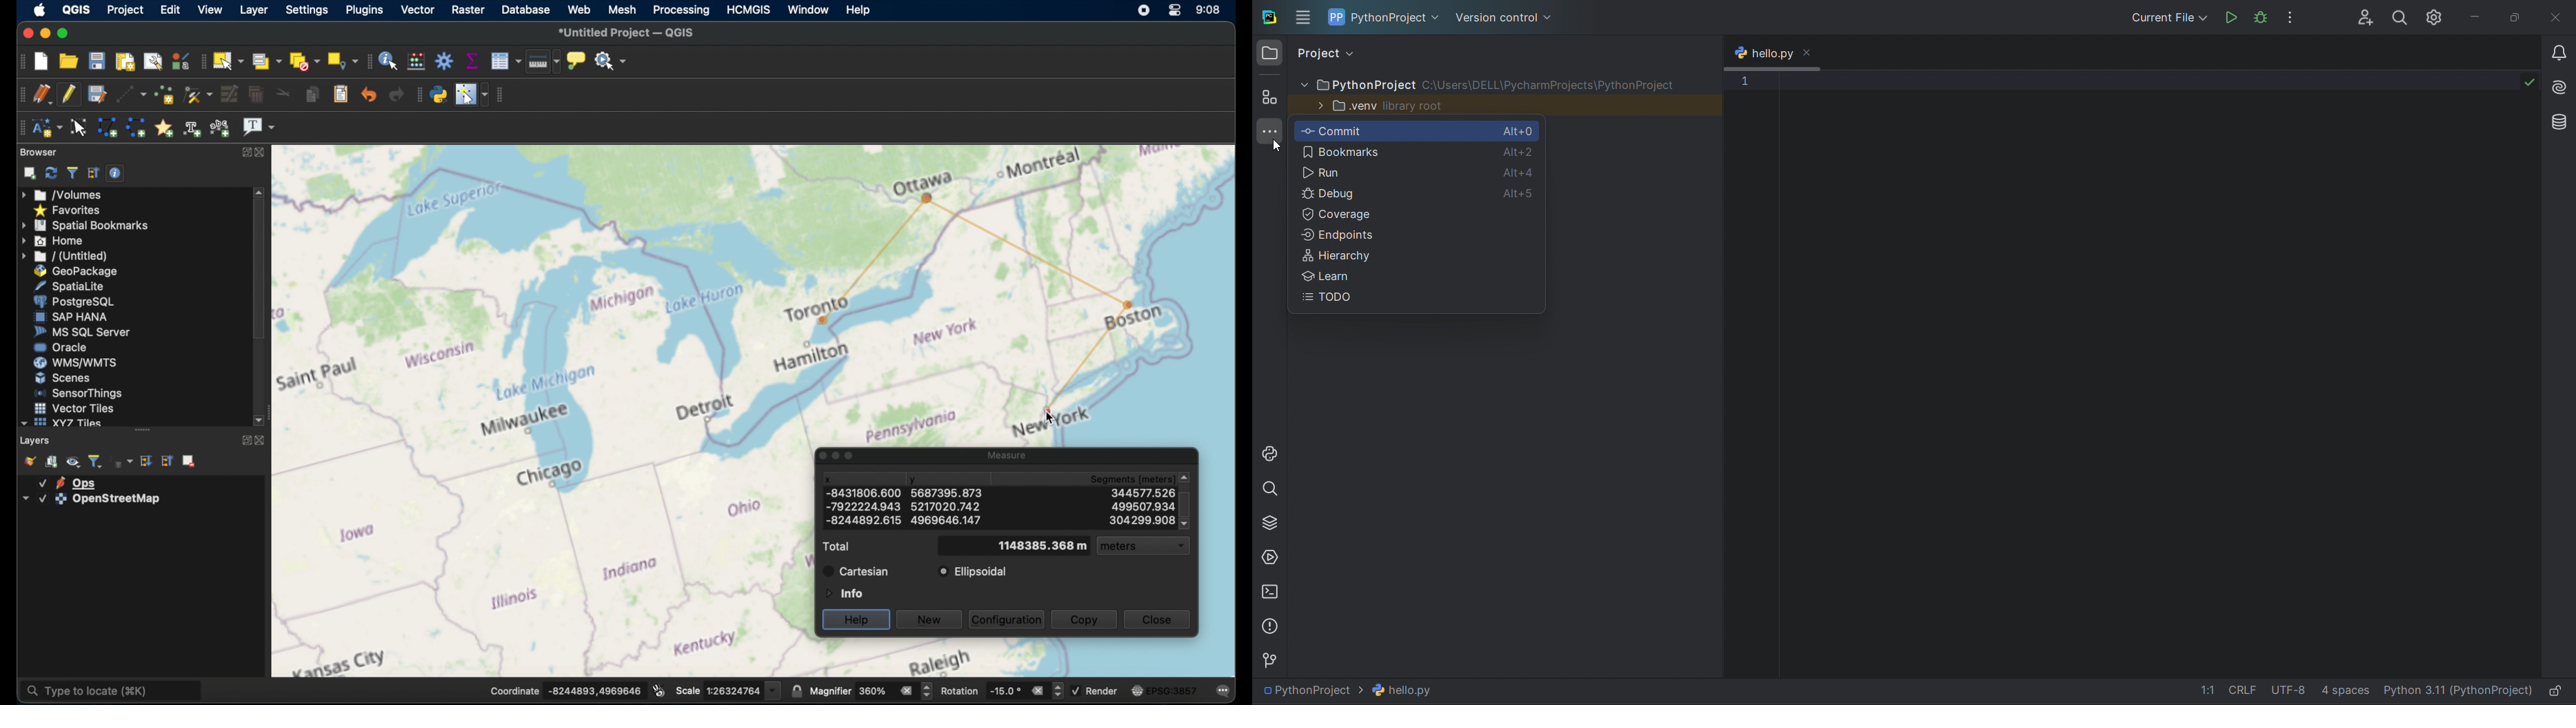 This screenshot has height=728, width=2576. What do you see at coordinates (857, 9) in the screenshot?
I see `help` at bounding box center [857, 9].